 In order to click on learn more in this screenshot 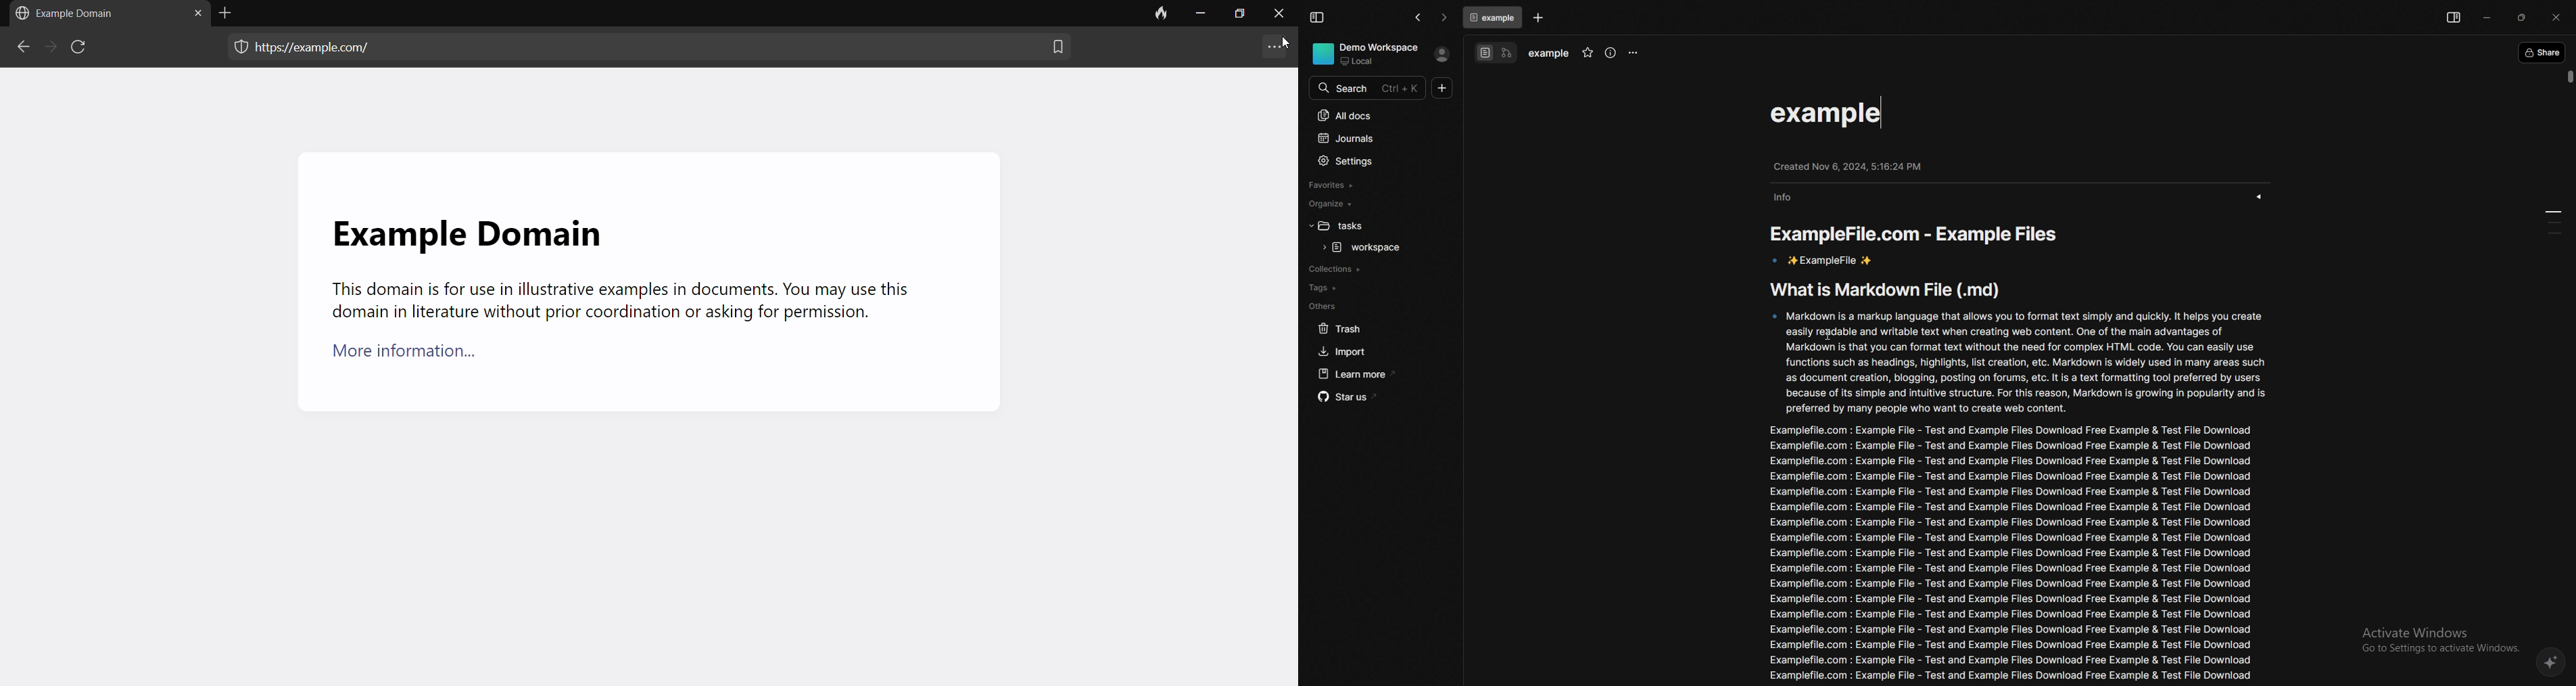, I will do `click(1377, 374)`.